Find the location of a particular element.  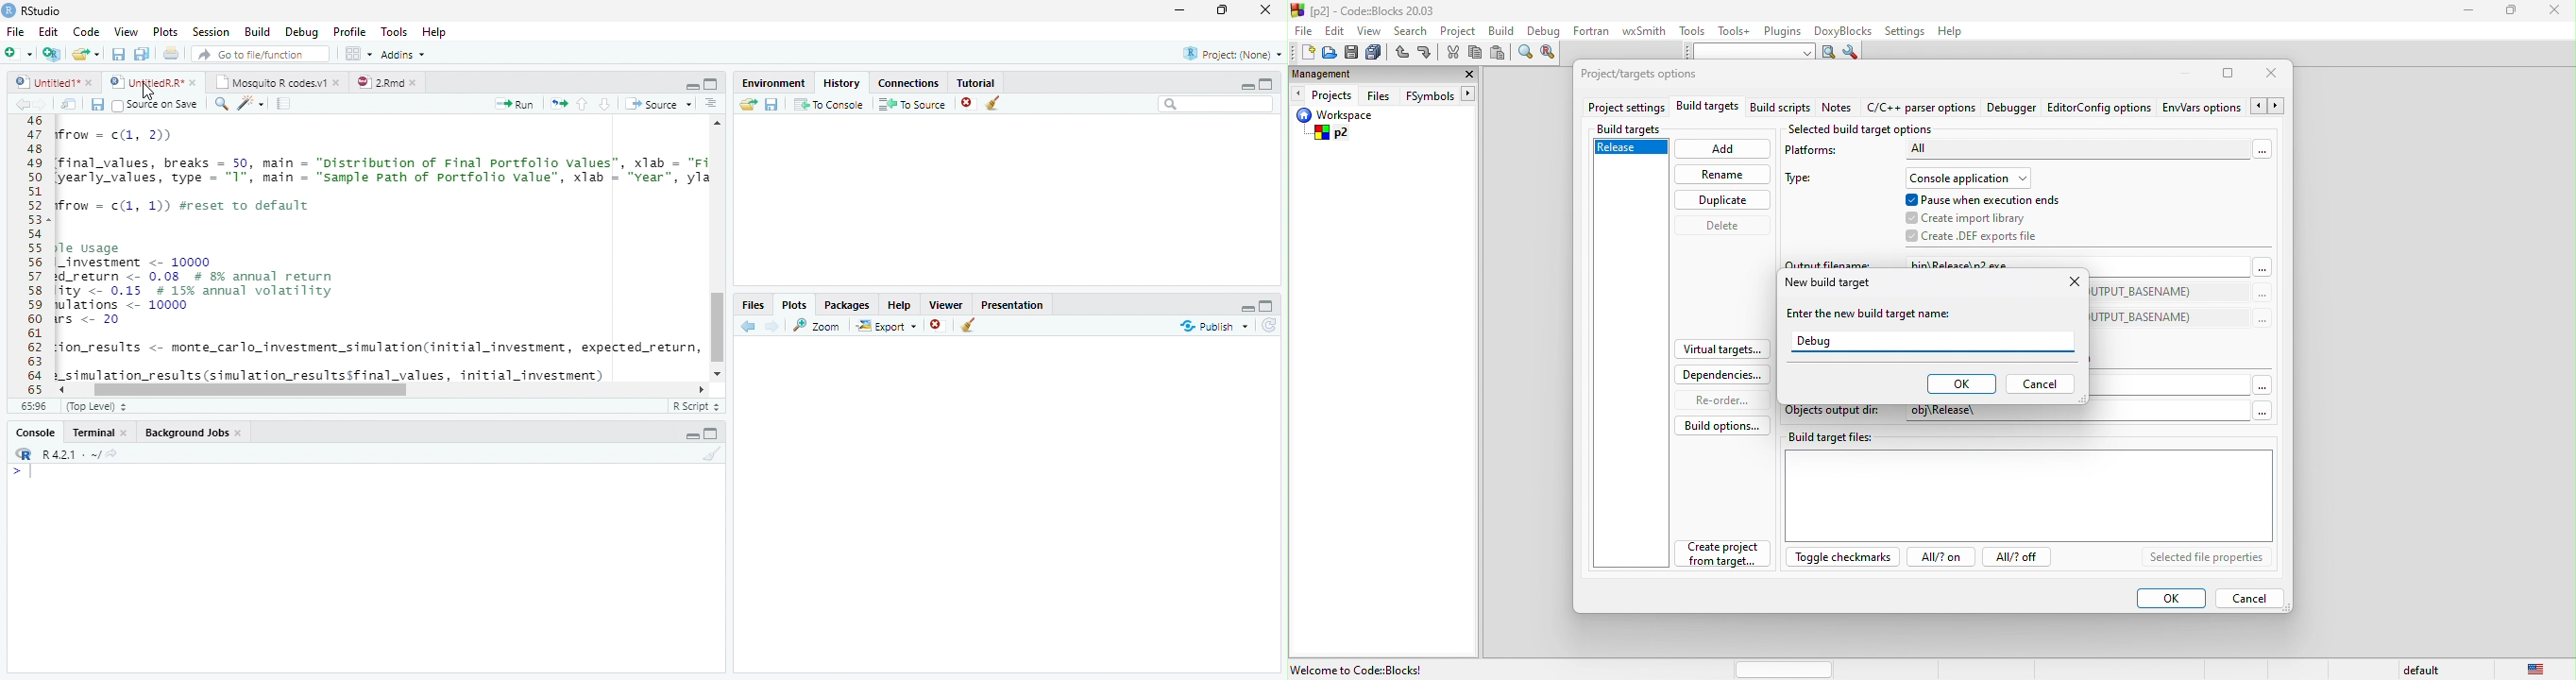

build targets is located at coordinates (1644, 127).